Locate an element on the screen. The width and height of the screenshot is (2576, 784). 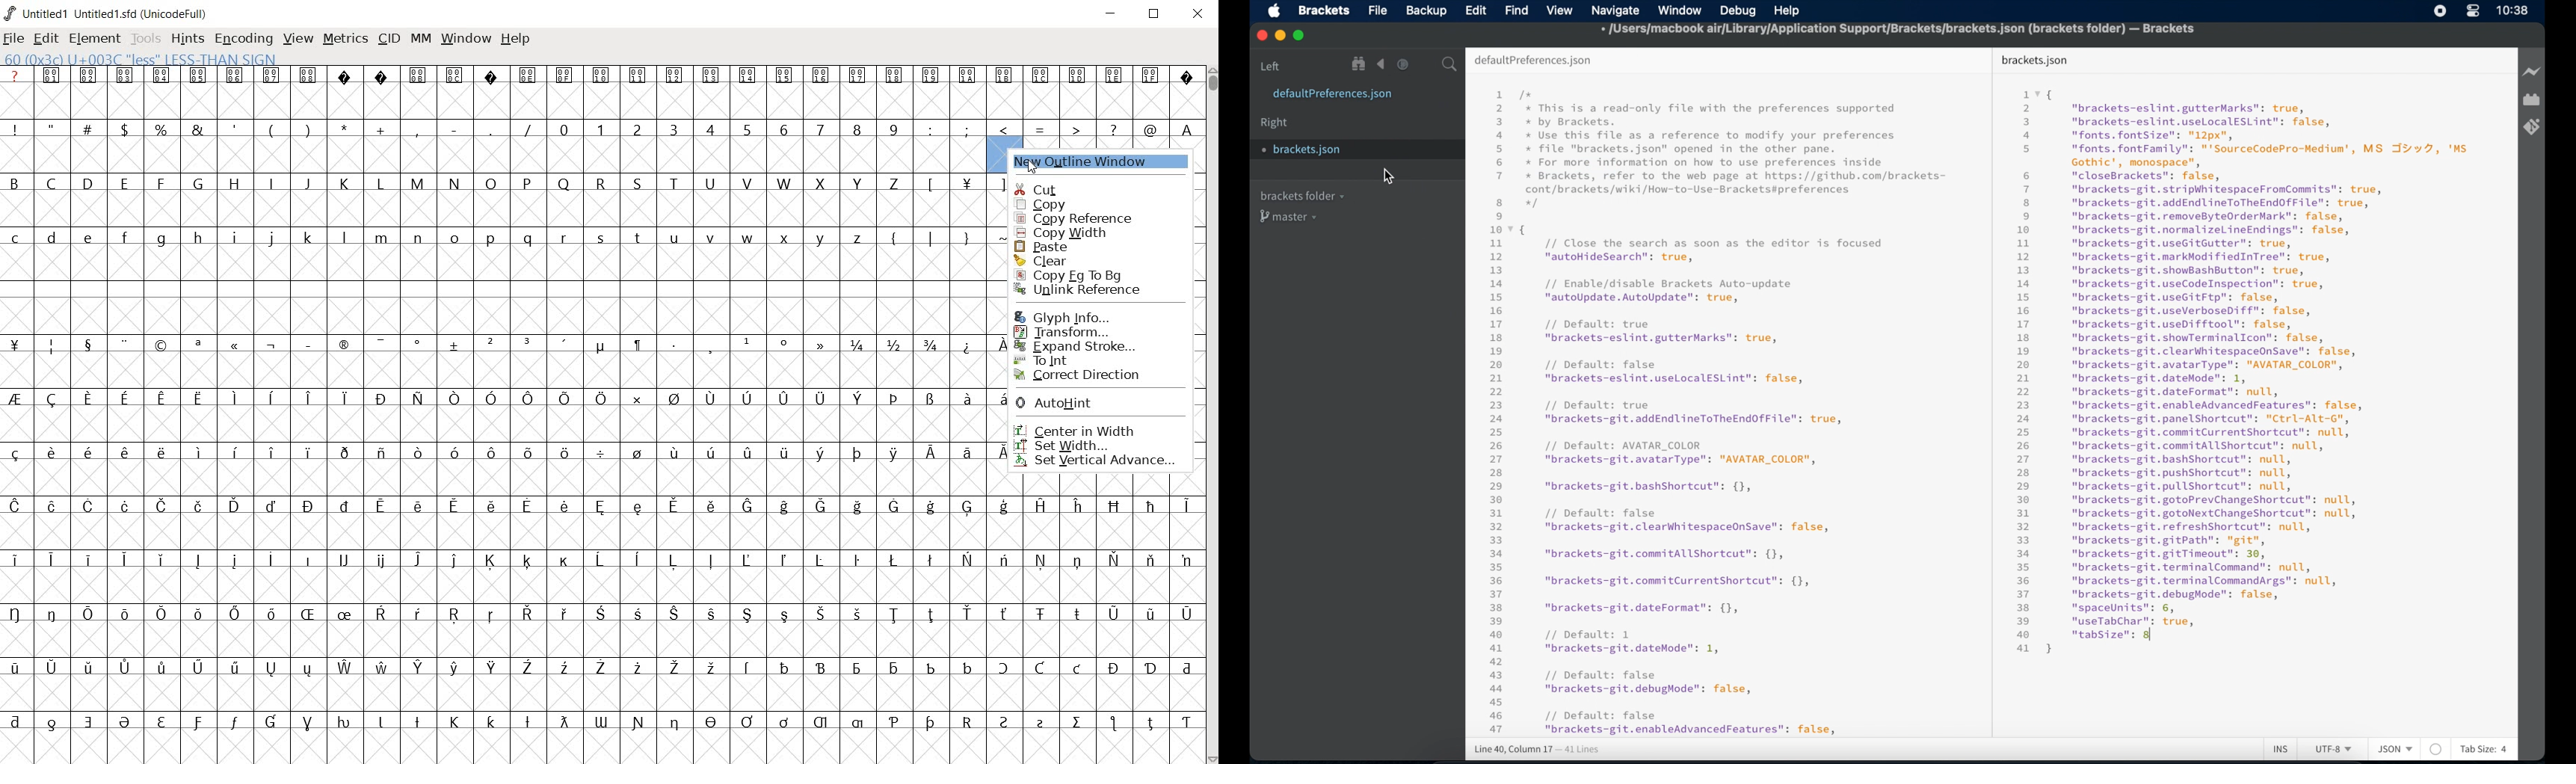
find is located at coordinates (1517, 10).